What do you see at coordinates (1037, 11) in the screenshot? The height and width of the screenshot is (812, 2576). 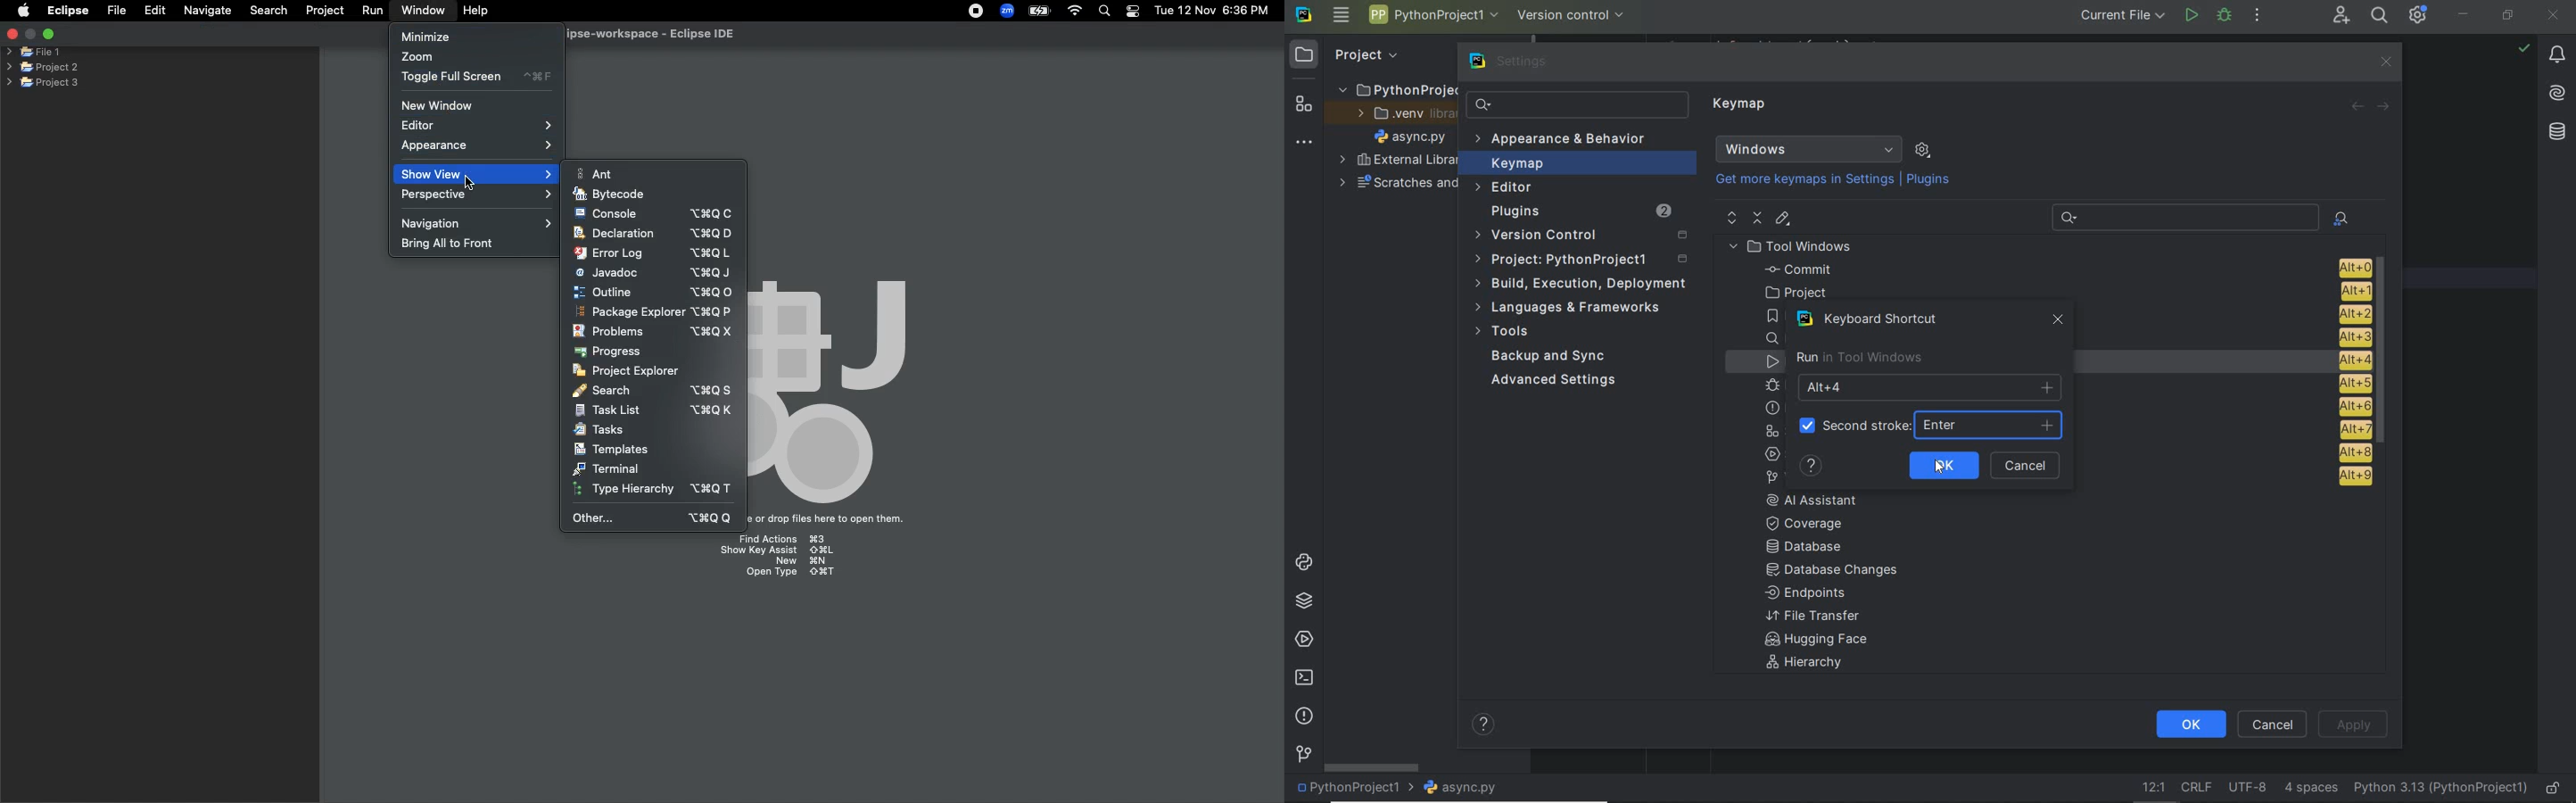 I see `Charge` at bounding box center [1037, 11].